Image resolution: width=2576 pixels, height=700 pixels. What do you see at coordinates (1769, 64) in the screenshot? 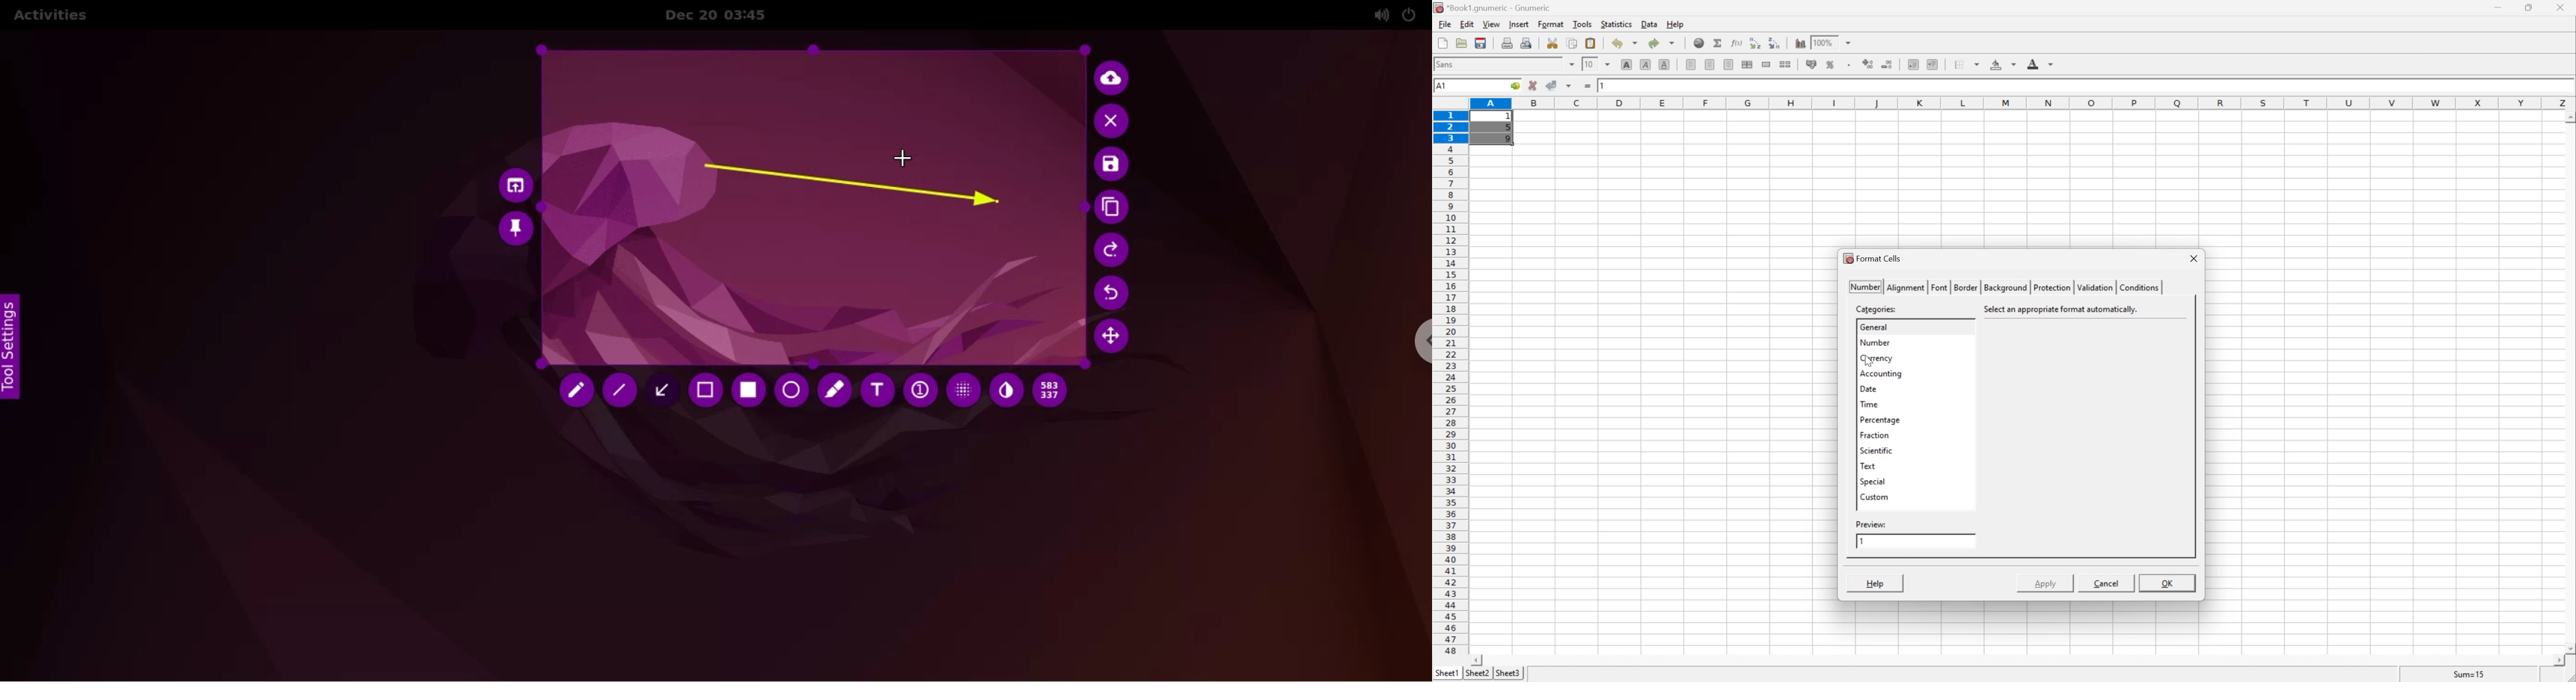
I see `merge a range of cells` at bounding box center [1769, 64].